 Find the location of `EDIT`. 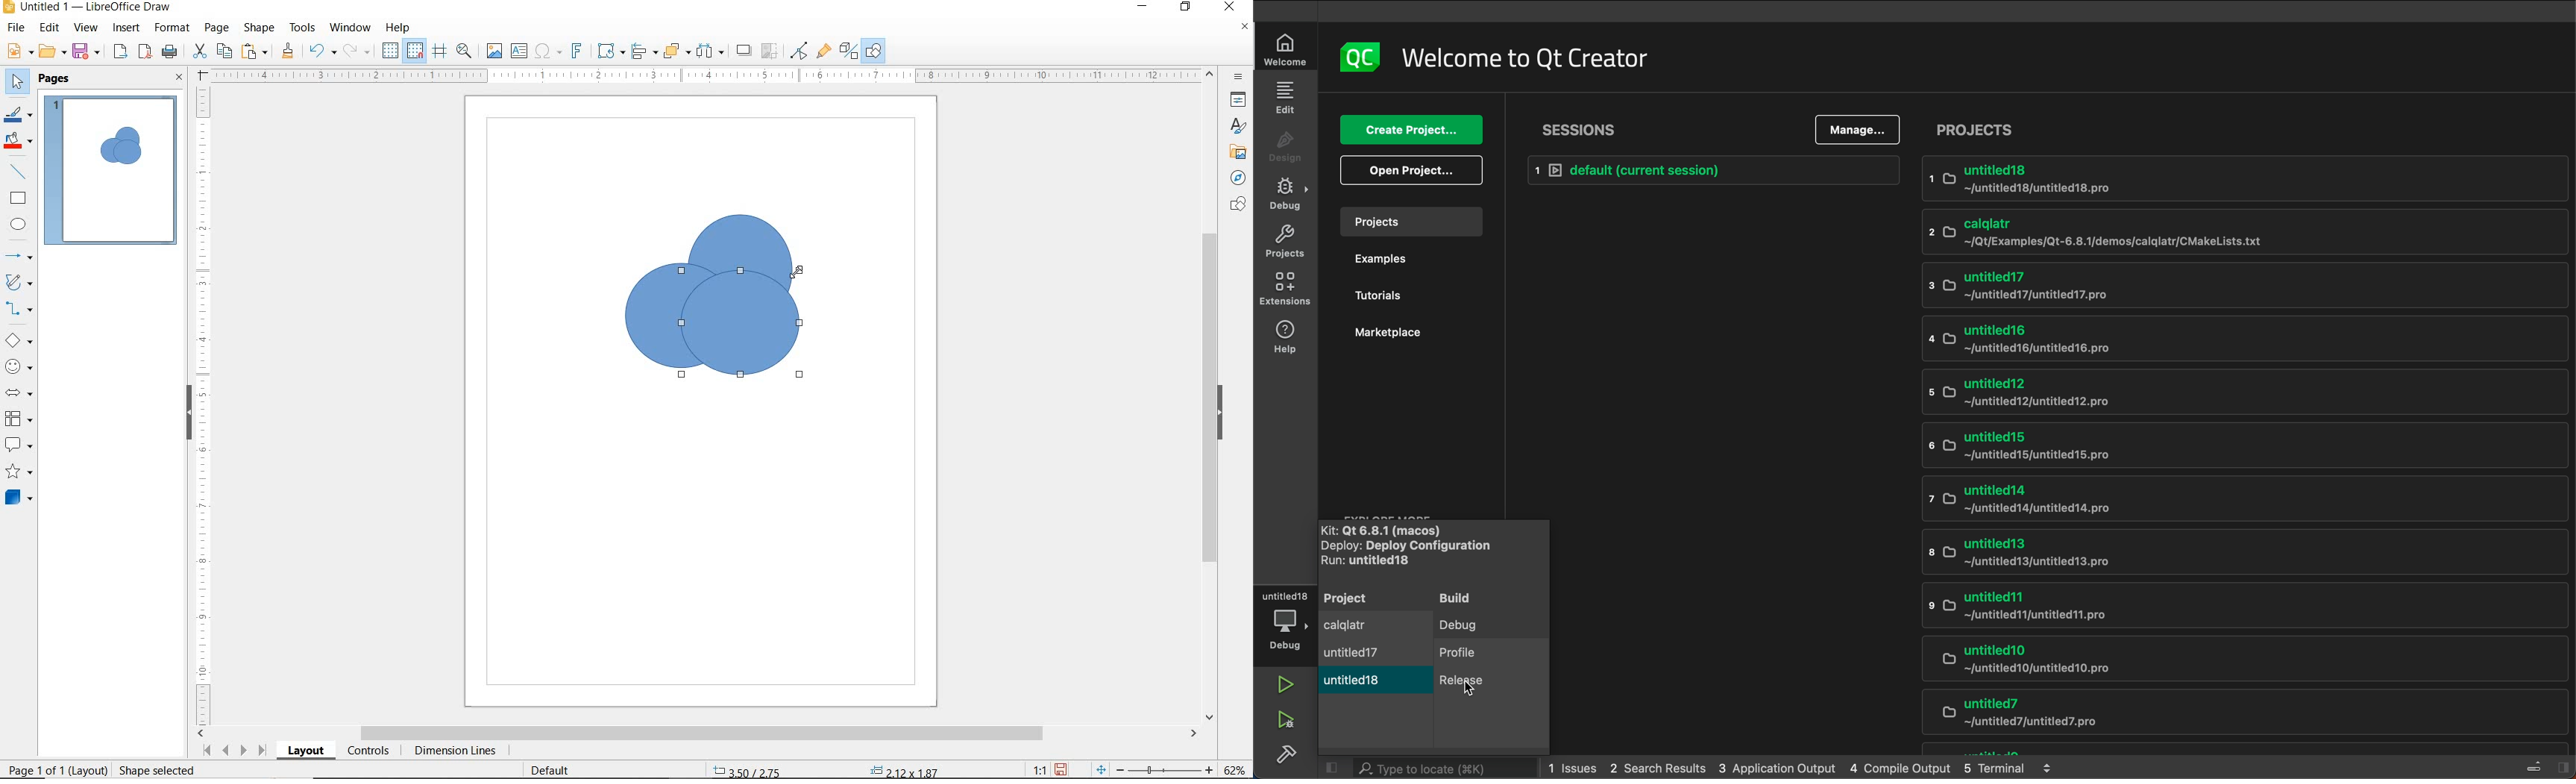

EDIT is located at coordinates (50, 28).